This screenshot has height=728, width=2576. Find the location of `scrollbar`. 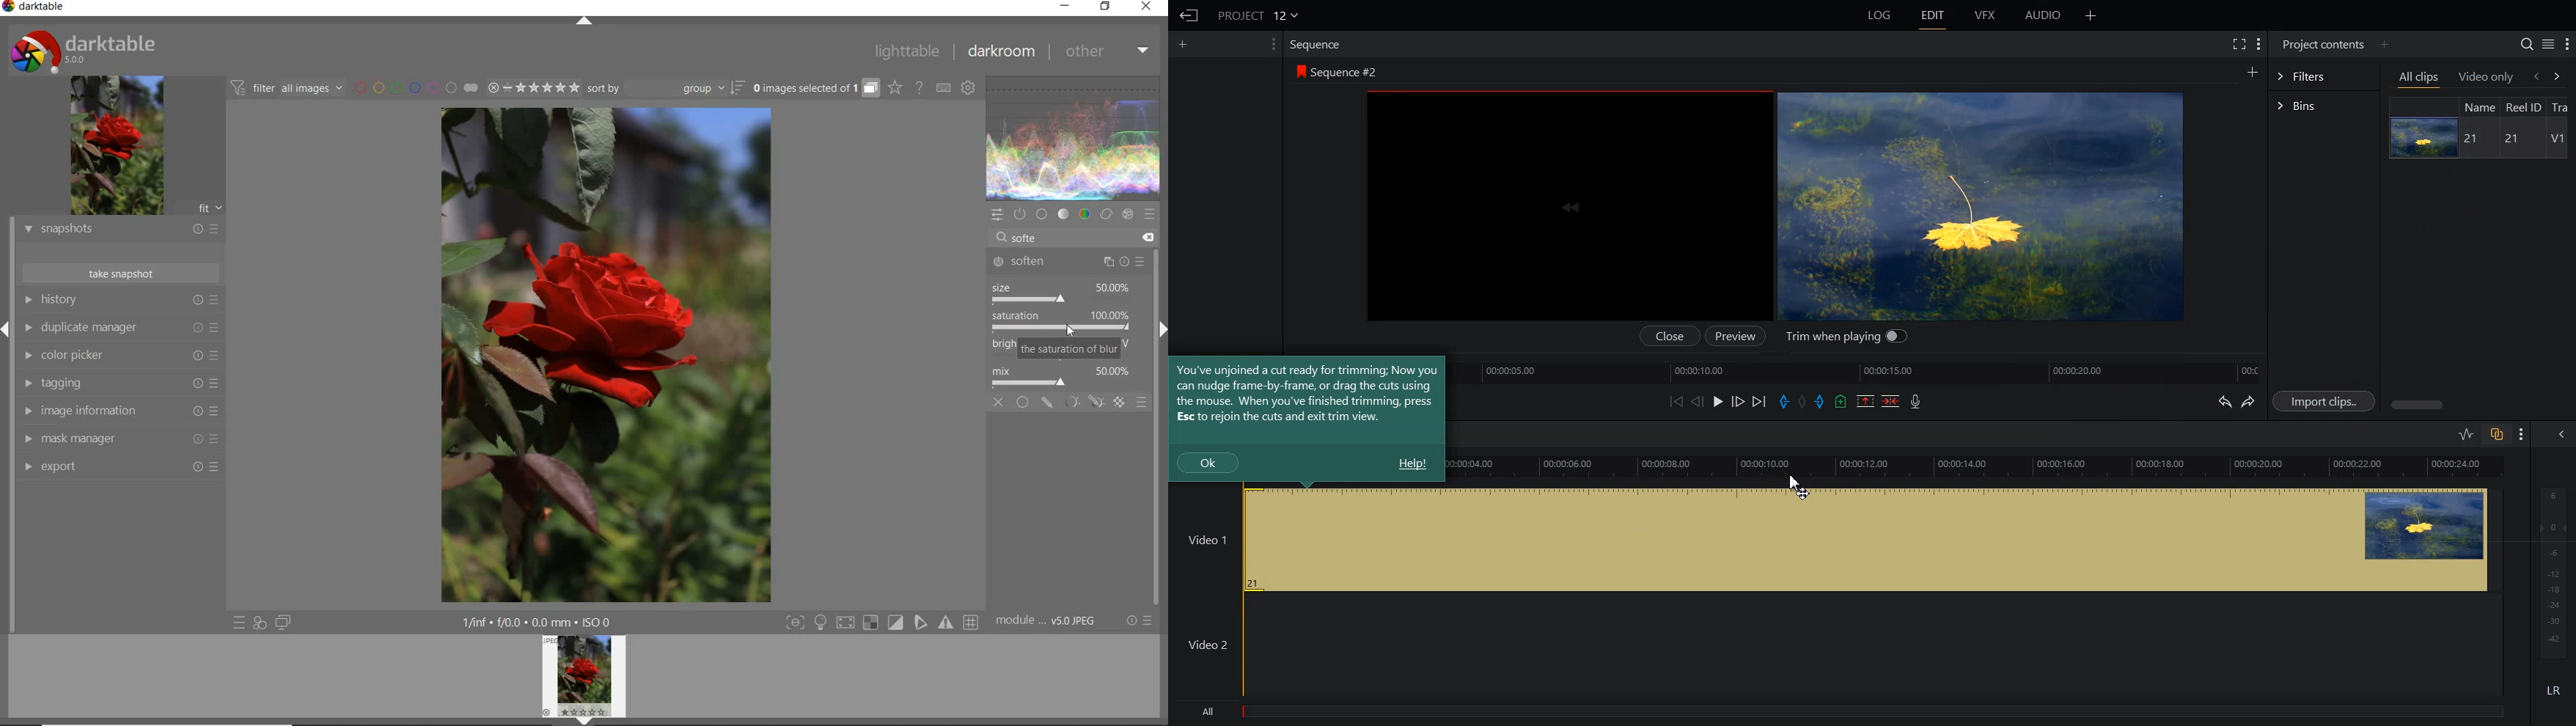

scrollbar is located at coordinates (1156, 378).